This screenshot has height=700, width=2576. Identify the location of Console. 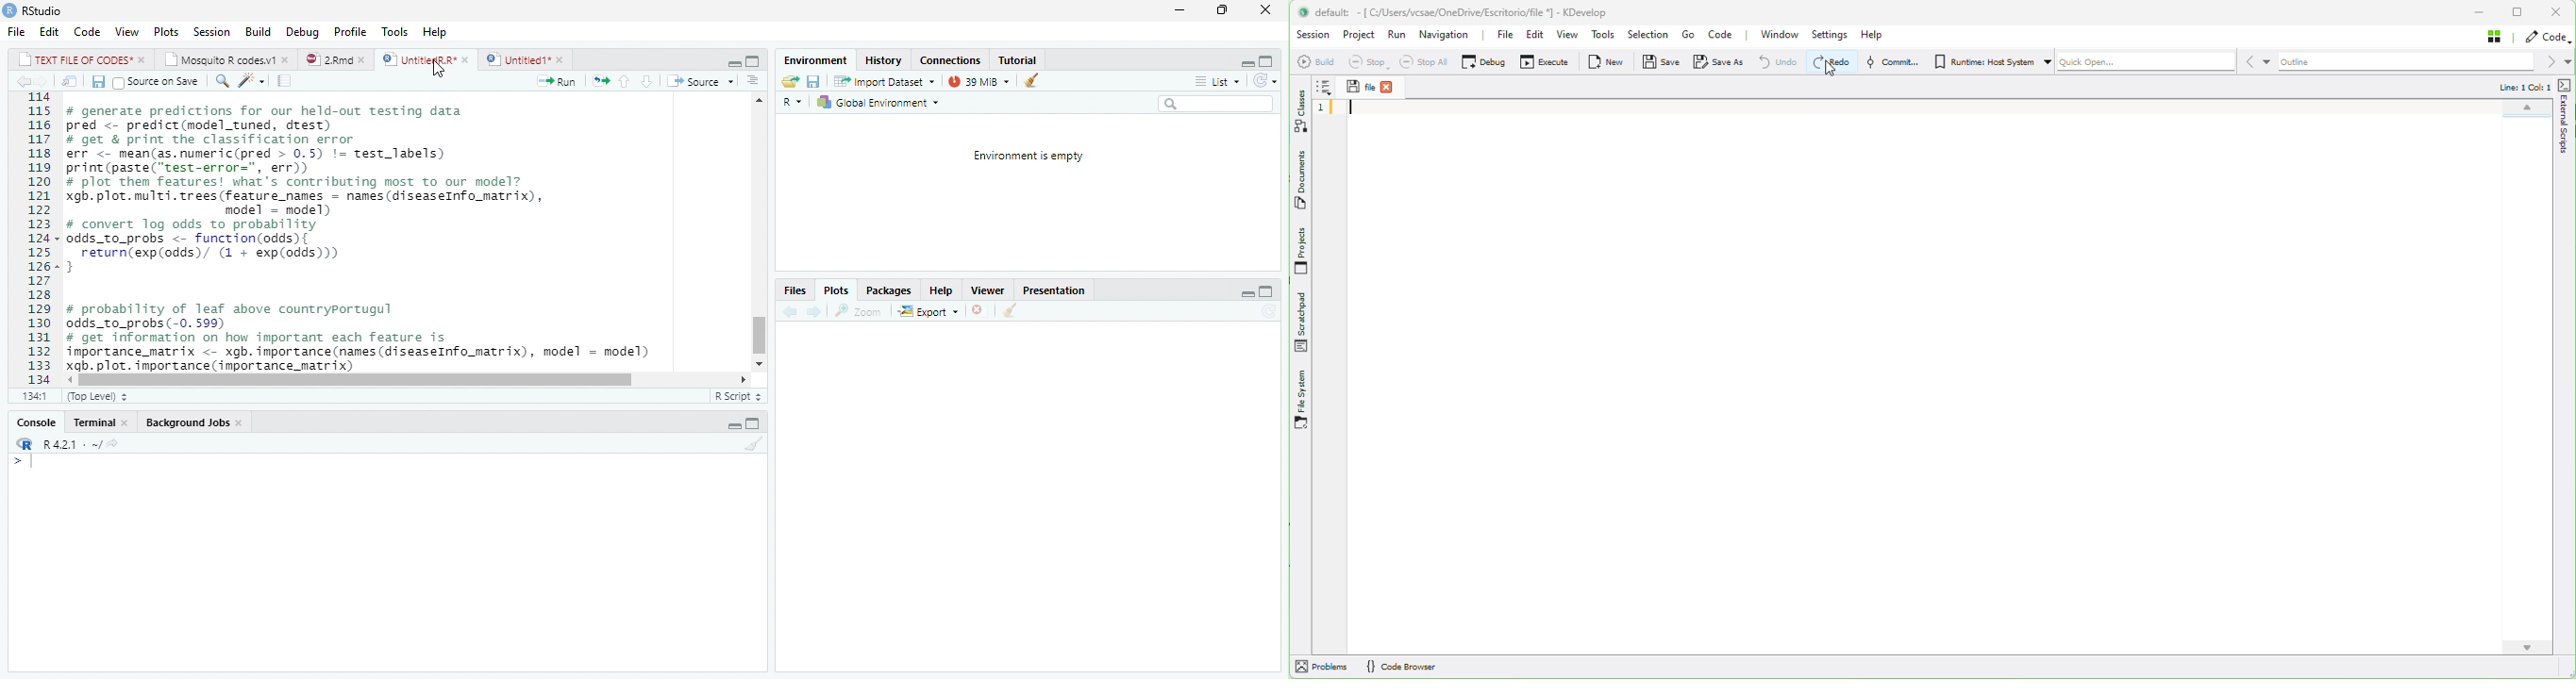
(37, 422).